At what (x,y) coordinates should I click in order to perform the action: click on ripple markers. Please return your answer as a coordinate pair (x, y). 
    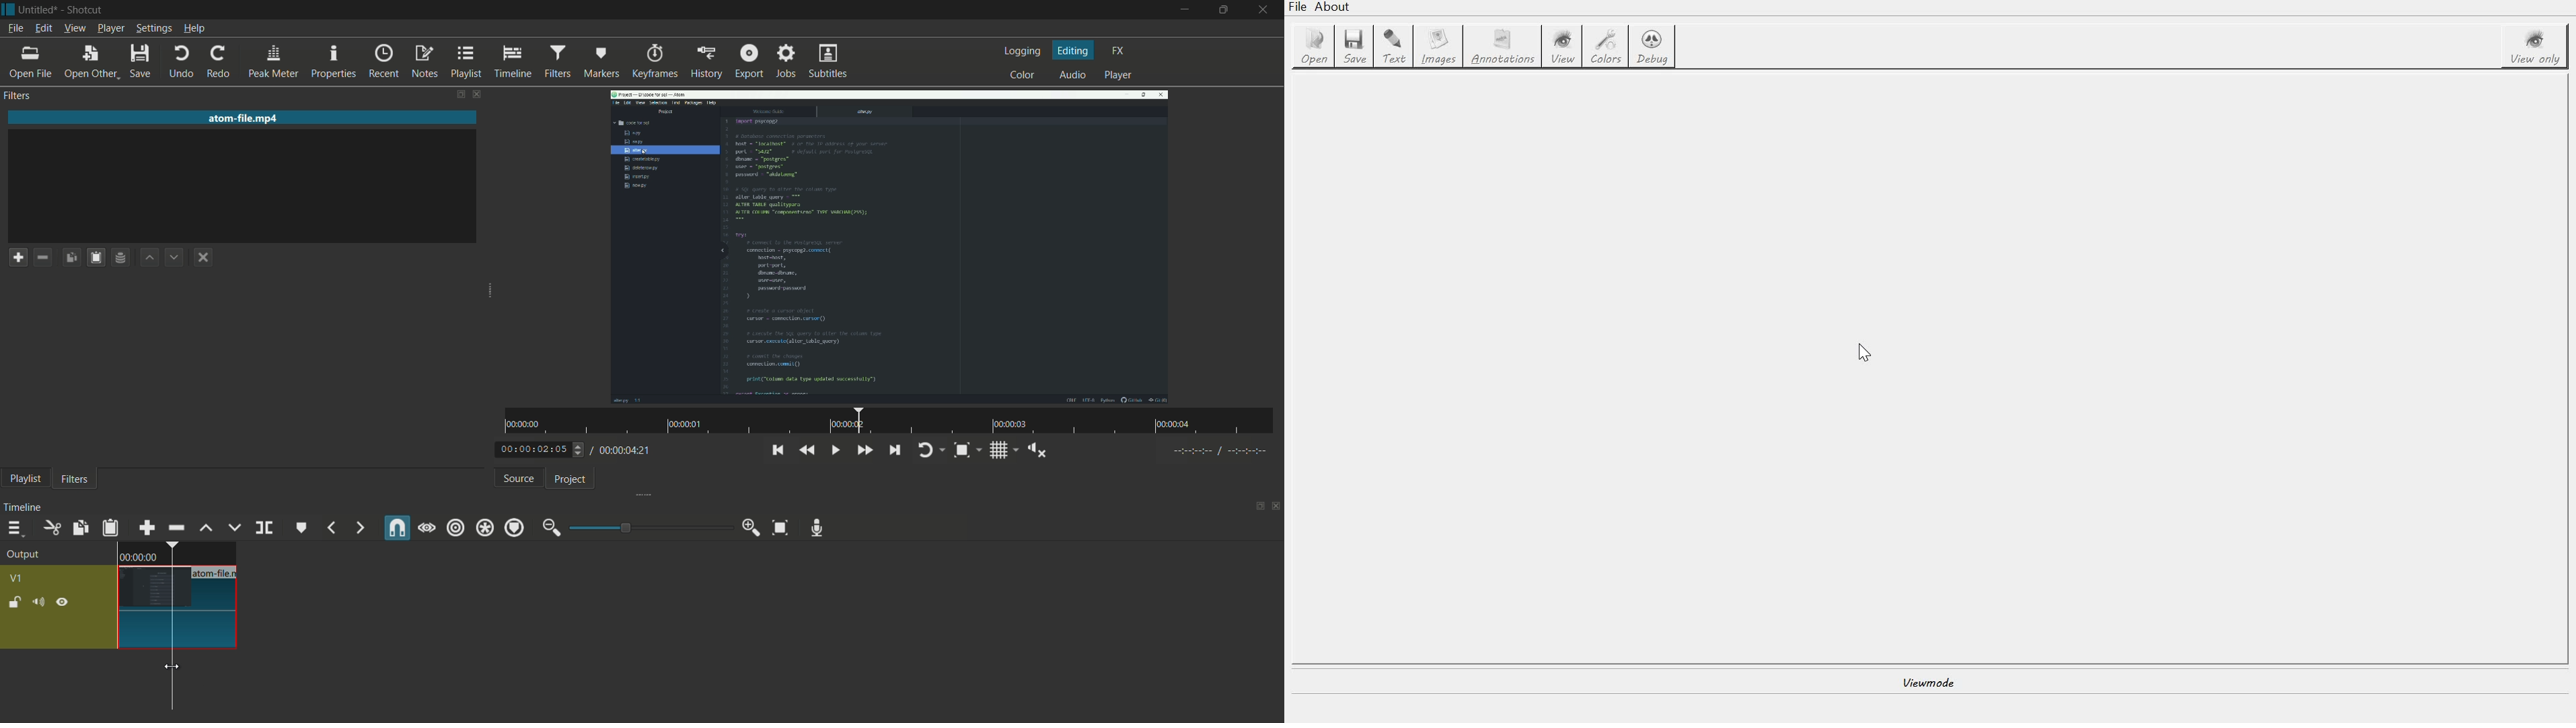
    Looking at the image, I should click on (515, 528).